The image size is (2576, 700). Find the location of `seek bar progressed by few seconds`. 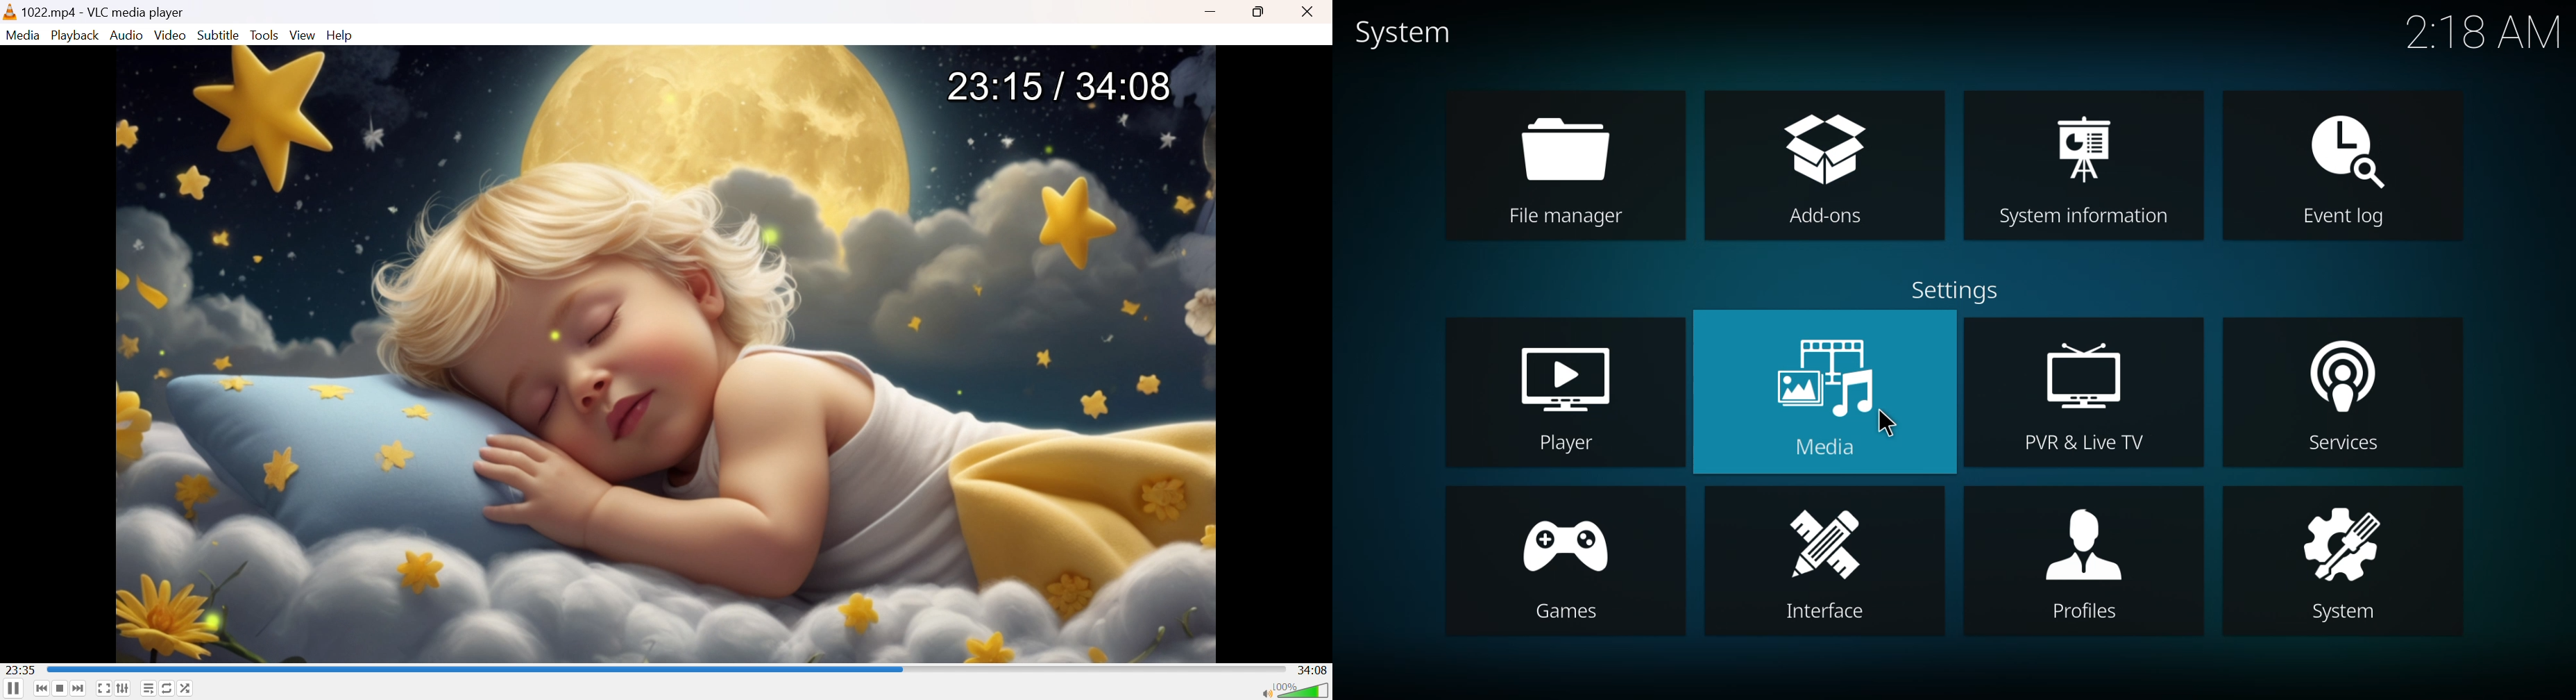

seek bar progressed by few seconds is located at coordinates (475, 669).